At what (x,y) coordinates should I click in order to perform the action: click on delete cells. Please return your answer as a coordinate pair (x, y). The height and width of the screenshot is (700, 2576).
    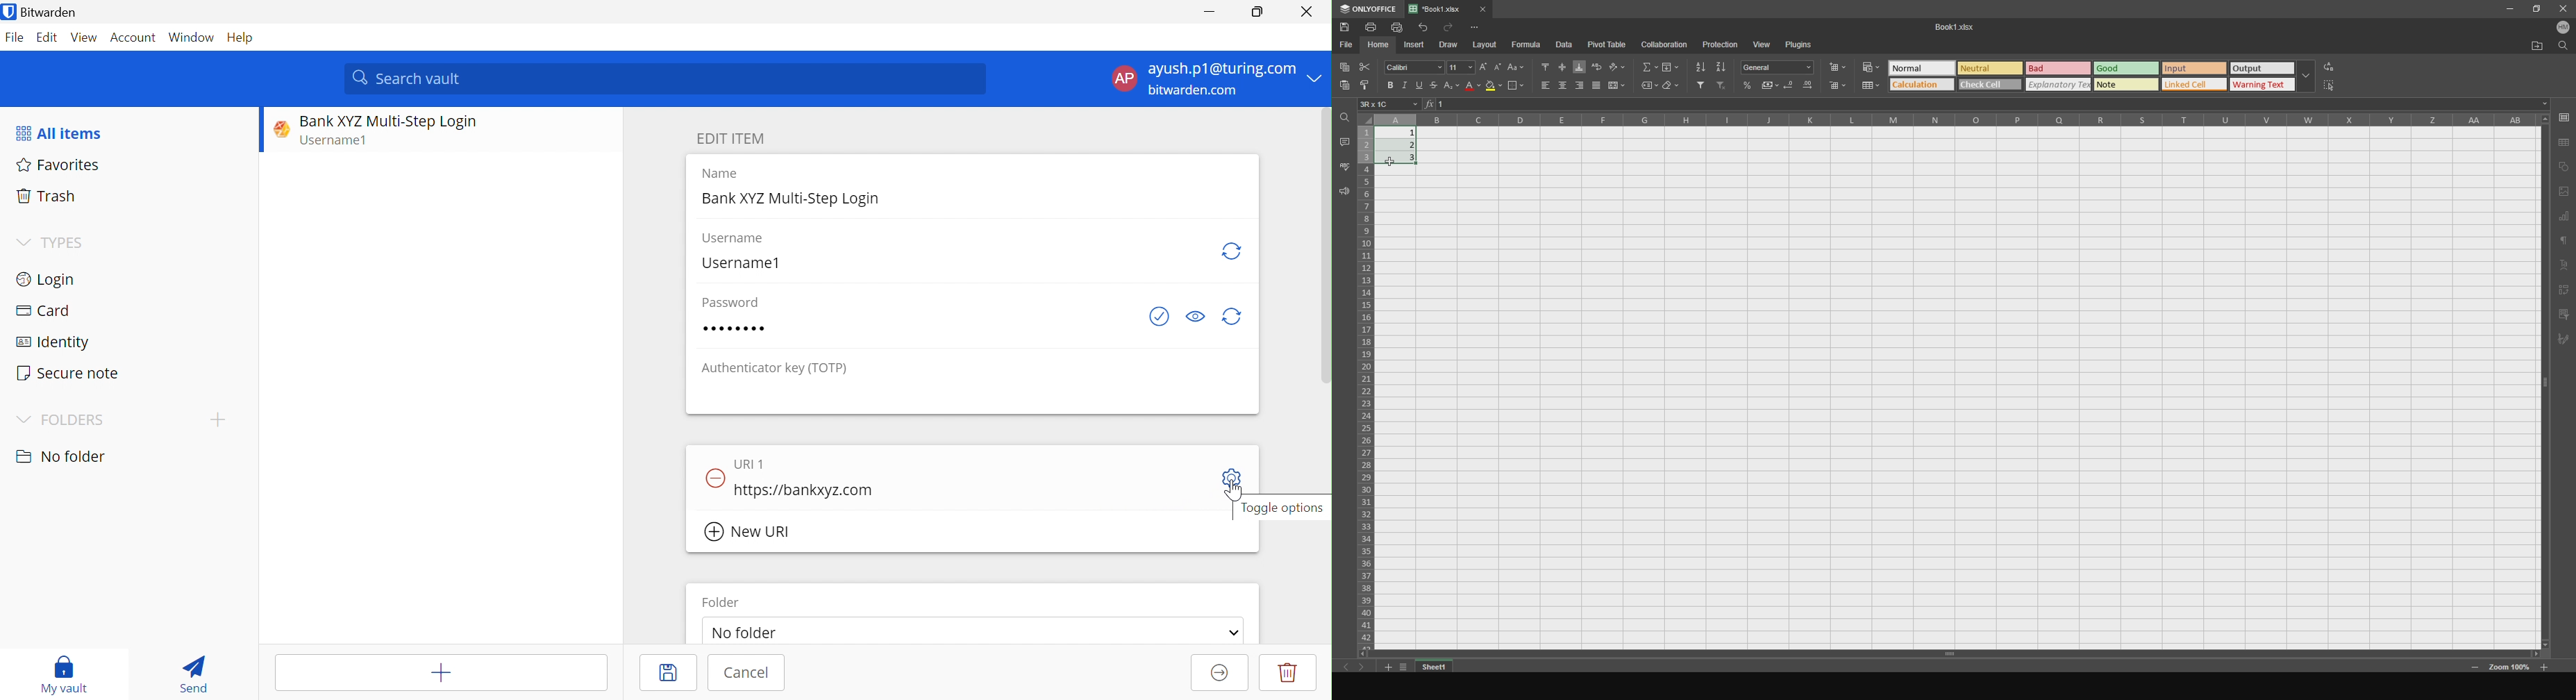
    Looking at the image, I should click on (1838, 86).